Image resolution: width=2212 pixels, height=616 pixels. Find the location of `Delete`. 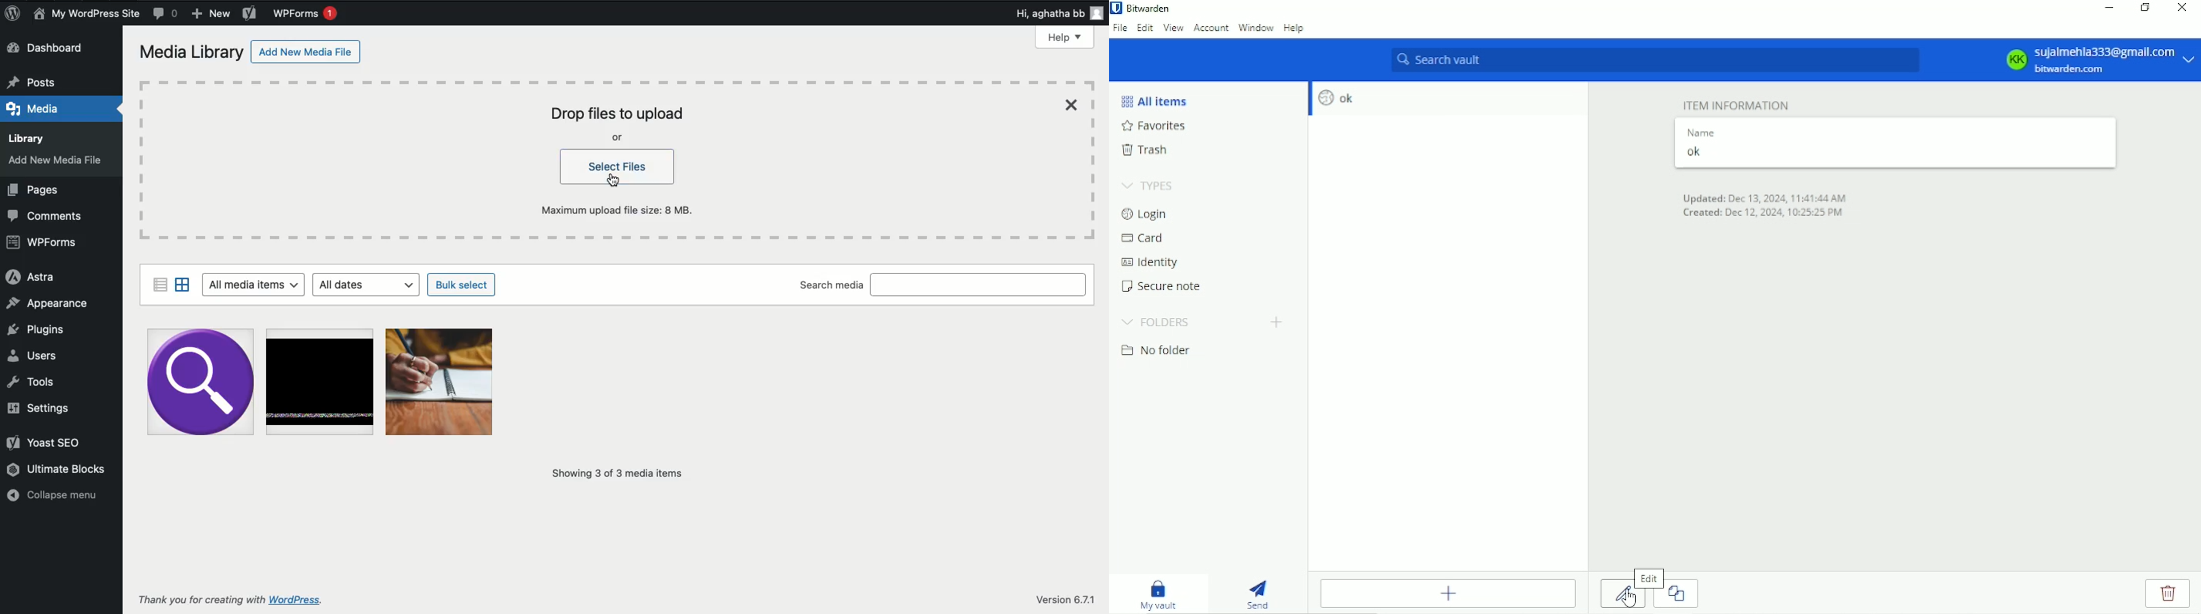

Delete is located at coordinates (2167, 593).